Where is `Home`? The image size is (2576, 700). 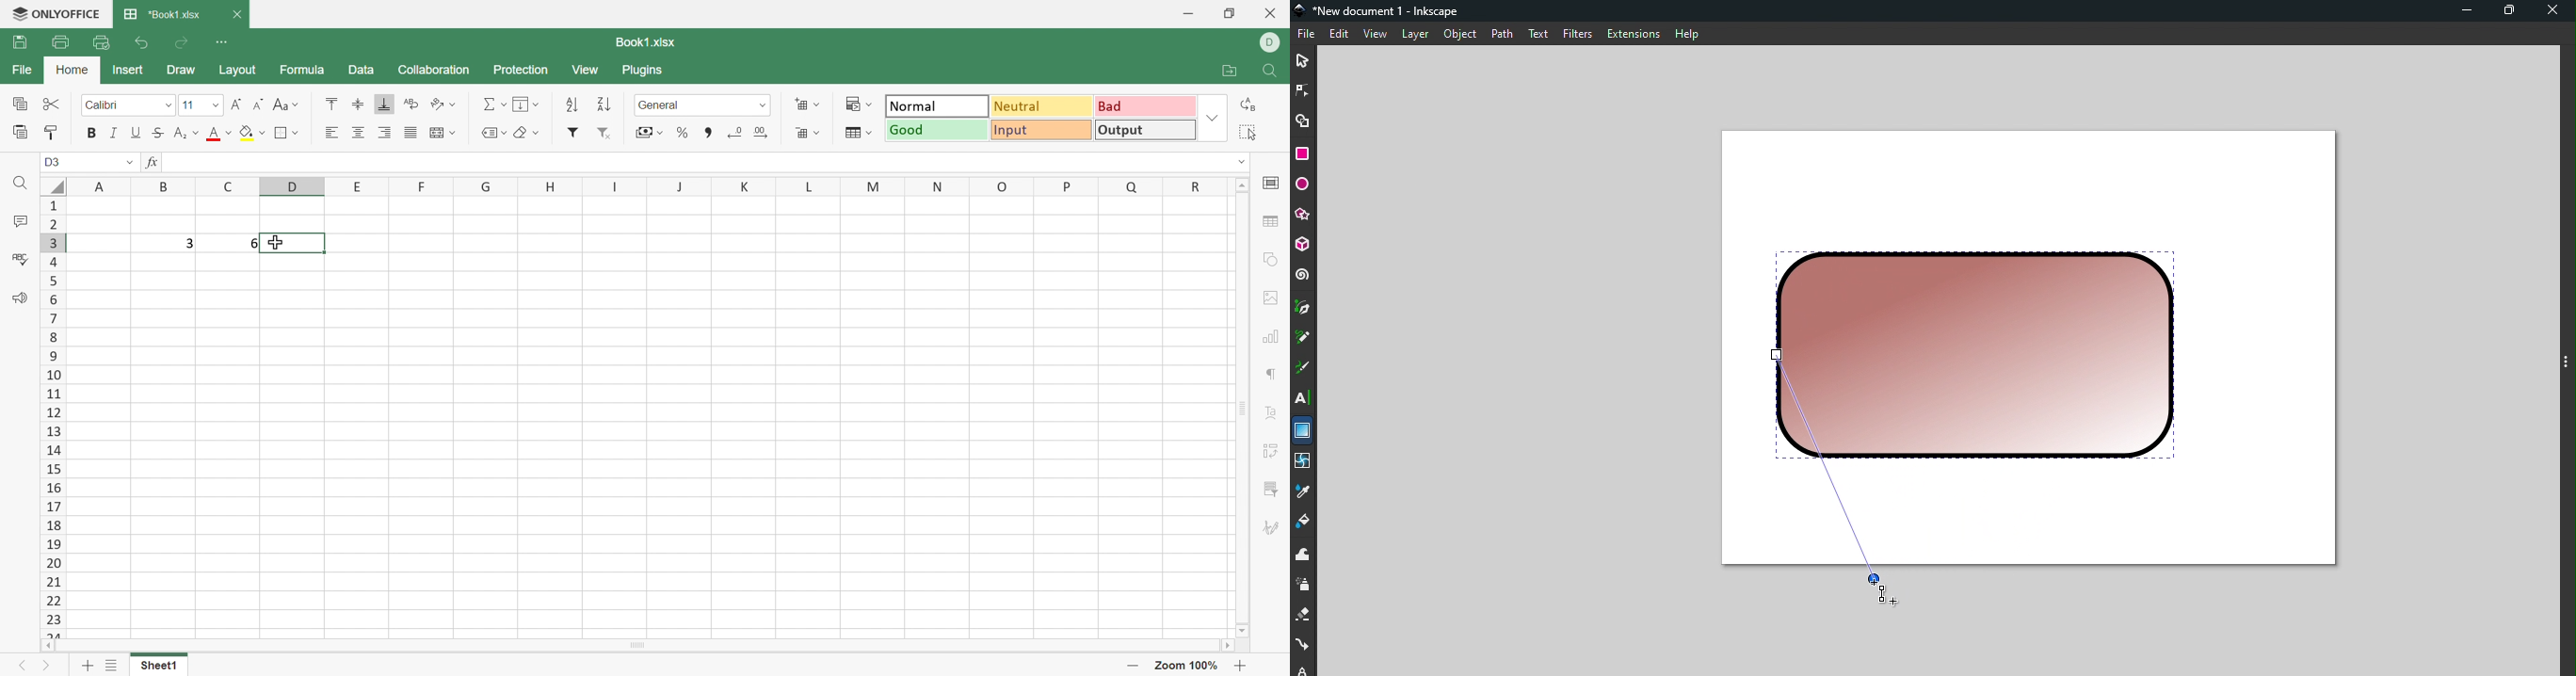 Home is located at coordinates (72, 68).